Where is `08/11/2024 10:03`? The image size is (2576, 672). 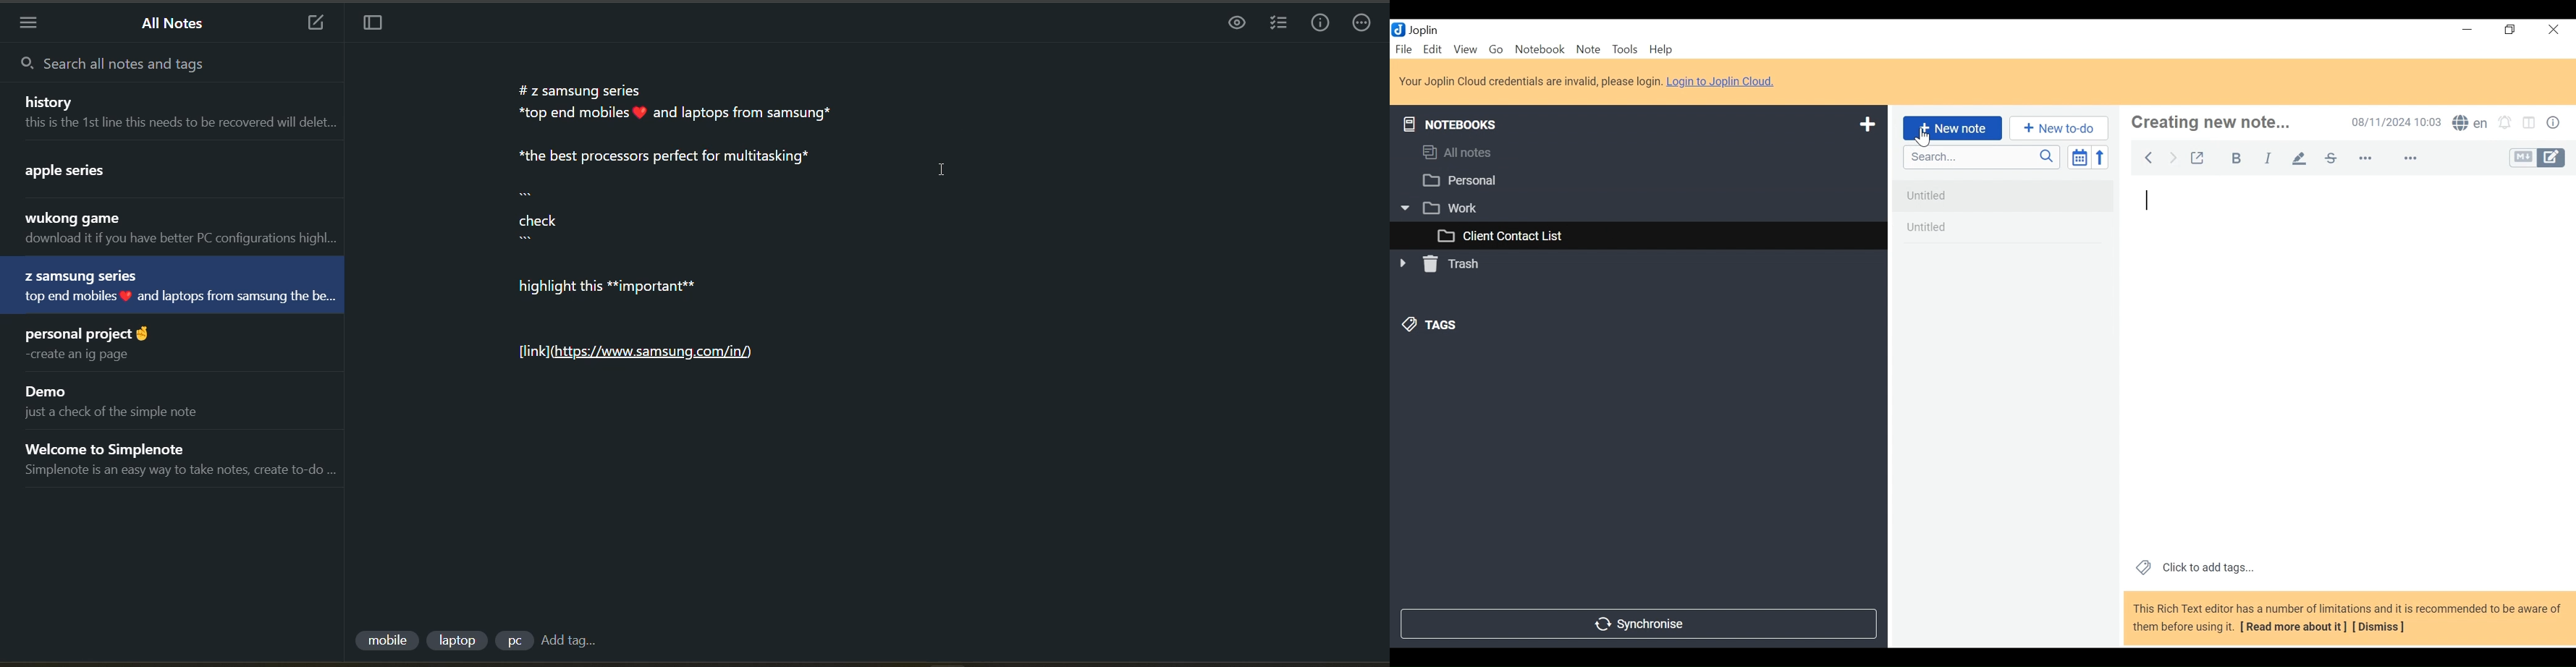 08/11/2024 10:03 is located at coordinates (2396, 122).